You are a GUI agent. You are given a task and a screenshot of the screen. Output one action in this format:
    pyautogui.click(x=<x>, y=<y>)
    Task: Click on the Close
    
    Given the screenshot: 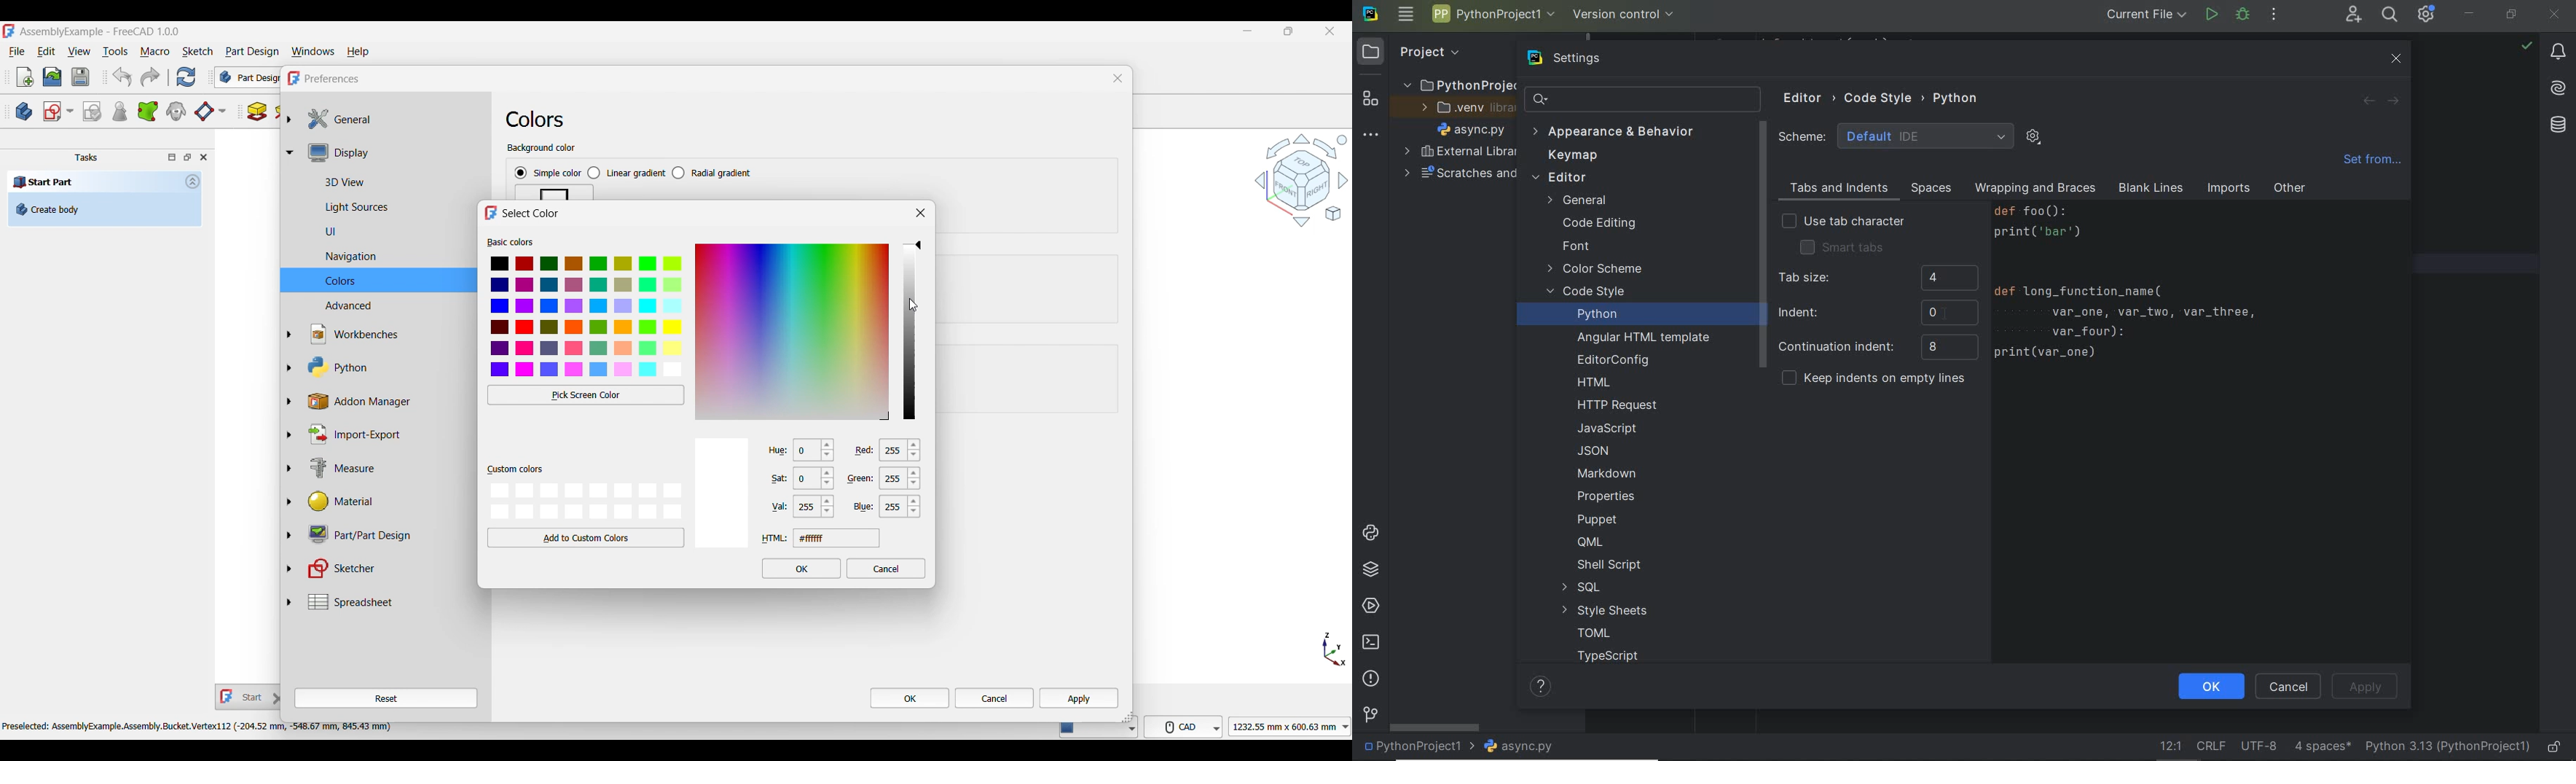 What is the action you would take?
    pyautogui.click(x=204, y=157)
    